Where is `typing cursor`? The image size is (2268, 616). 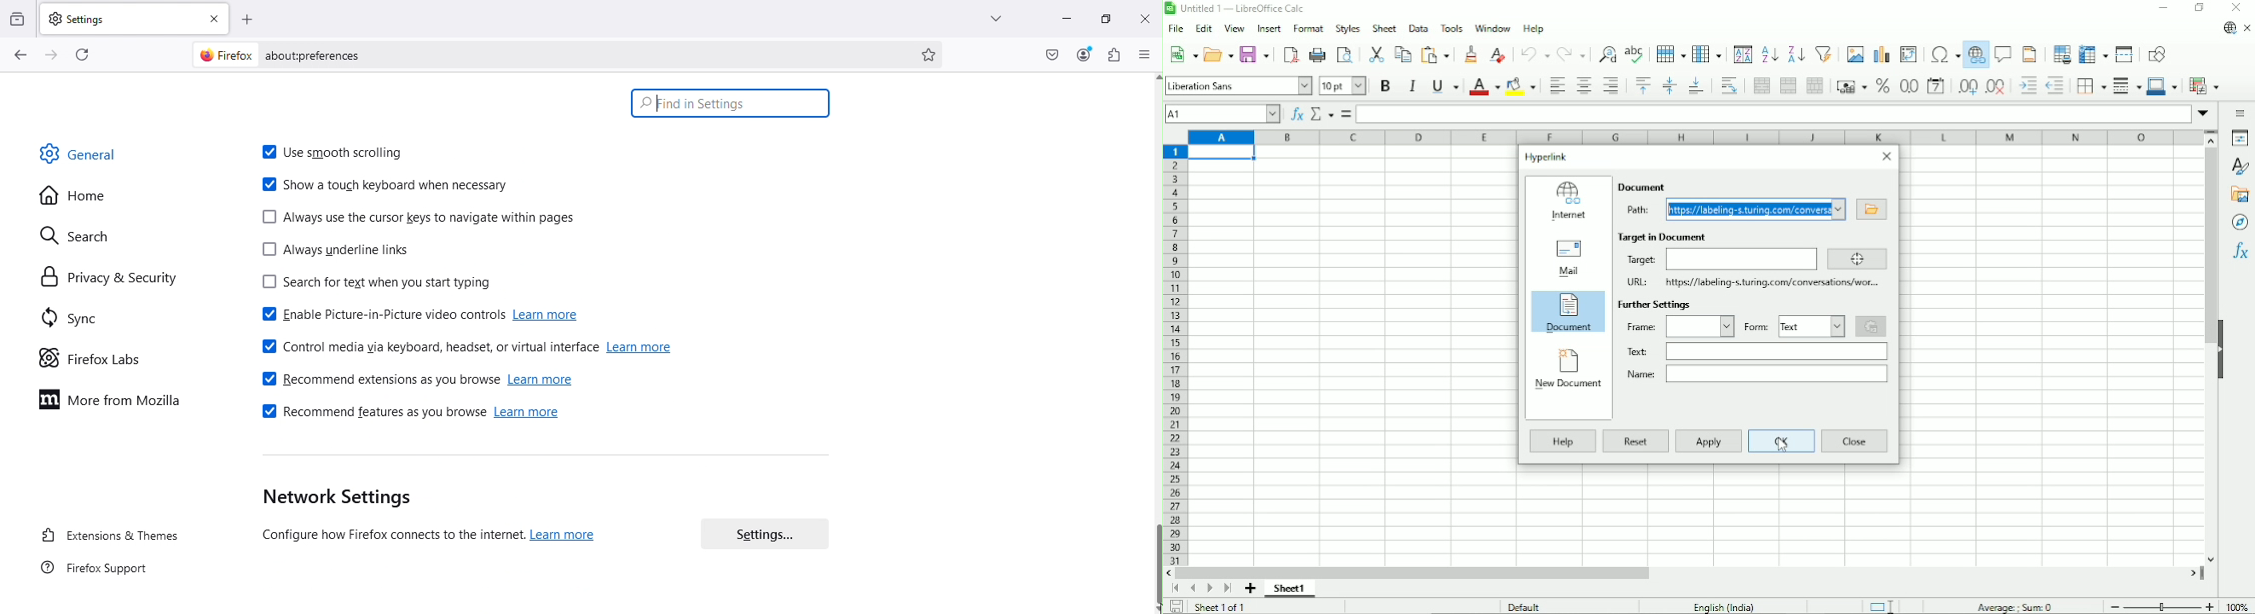
typing cursor is located at coordinates (656, 110).